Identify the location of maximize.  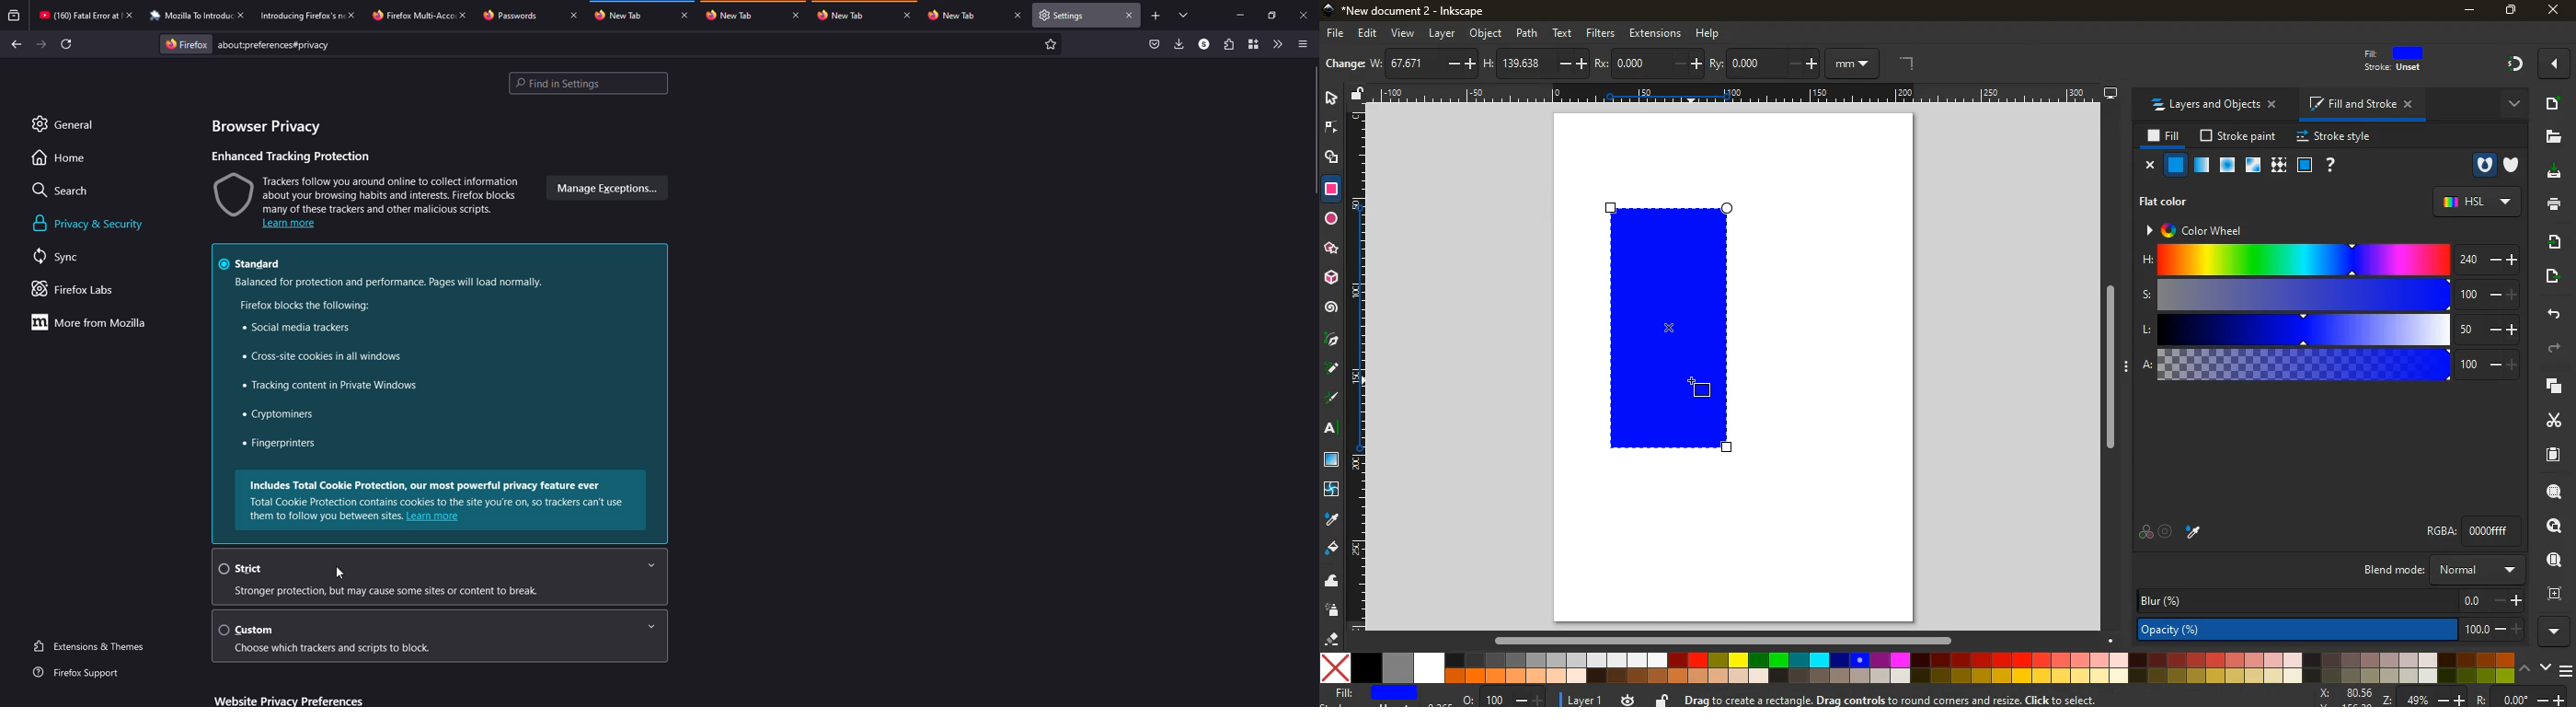
(1274, 15).